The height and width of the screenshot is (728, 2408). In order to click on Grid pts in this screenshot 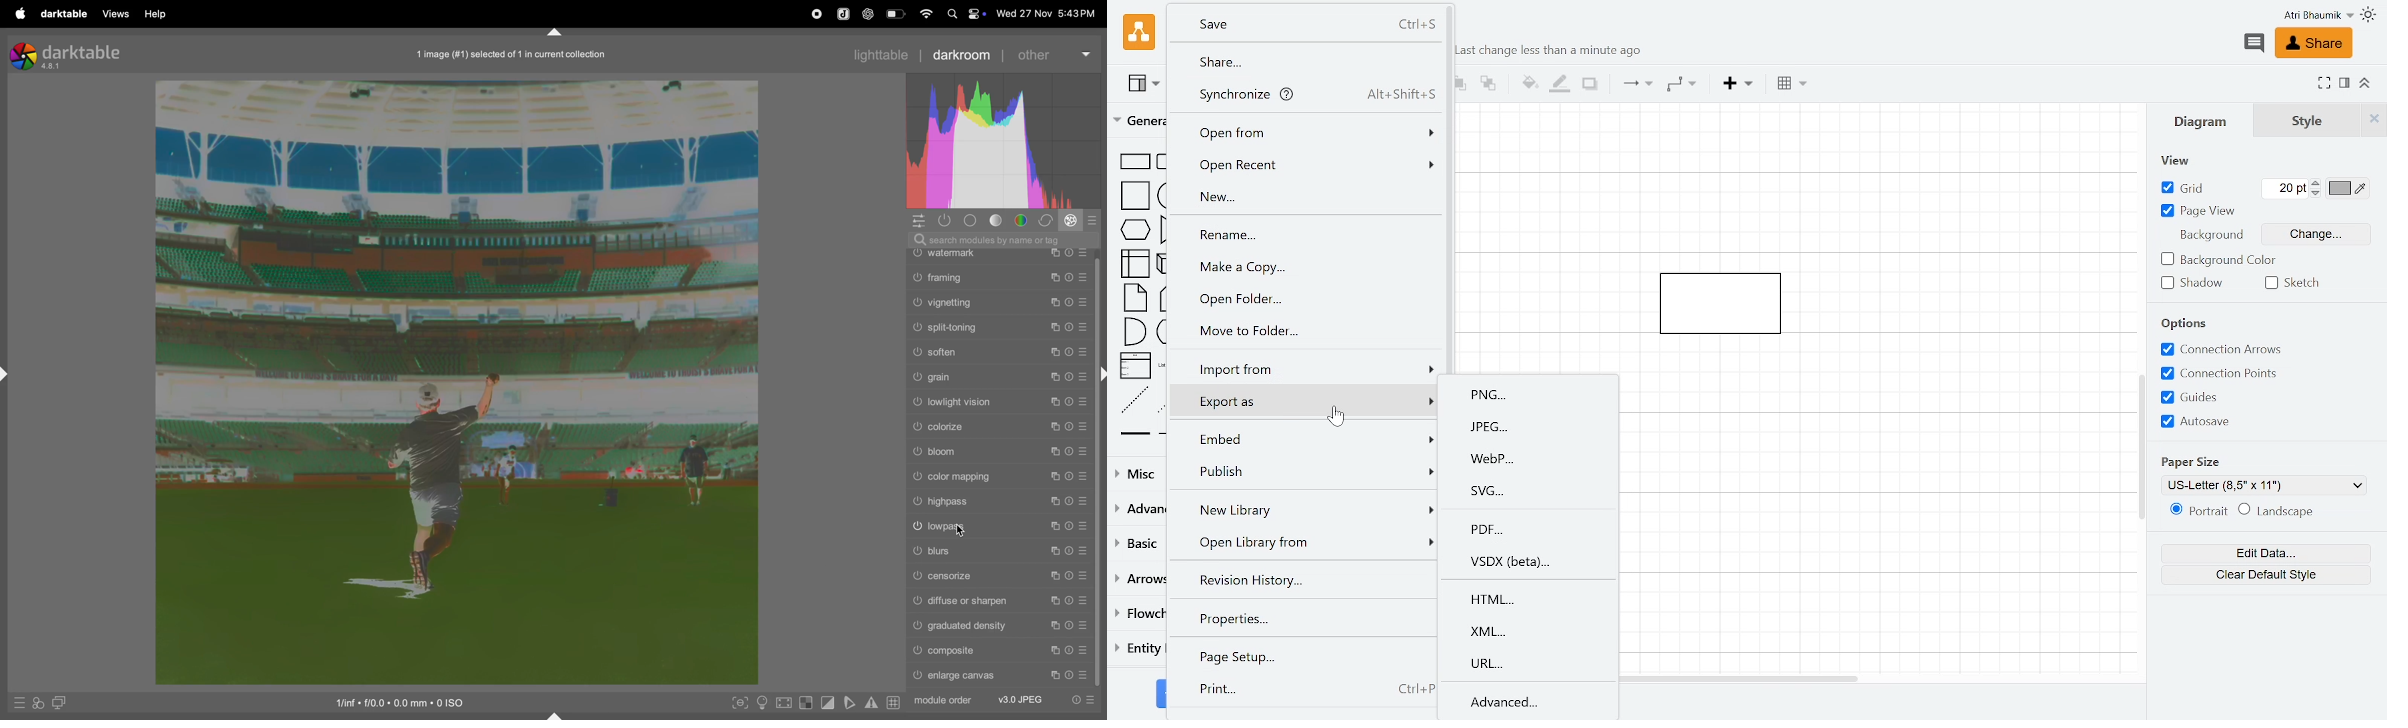, I will do `click(2286, 189)`.